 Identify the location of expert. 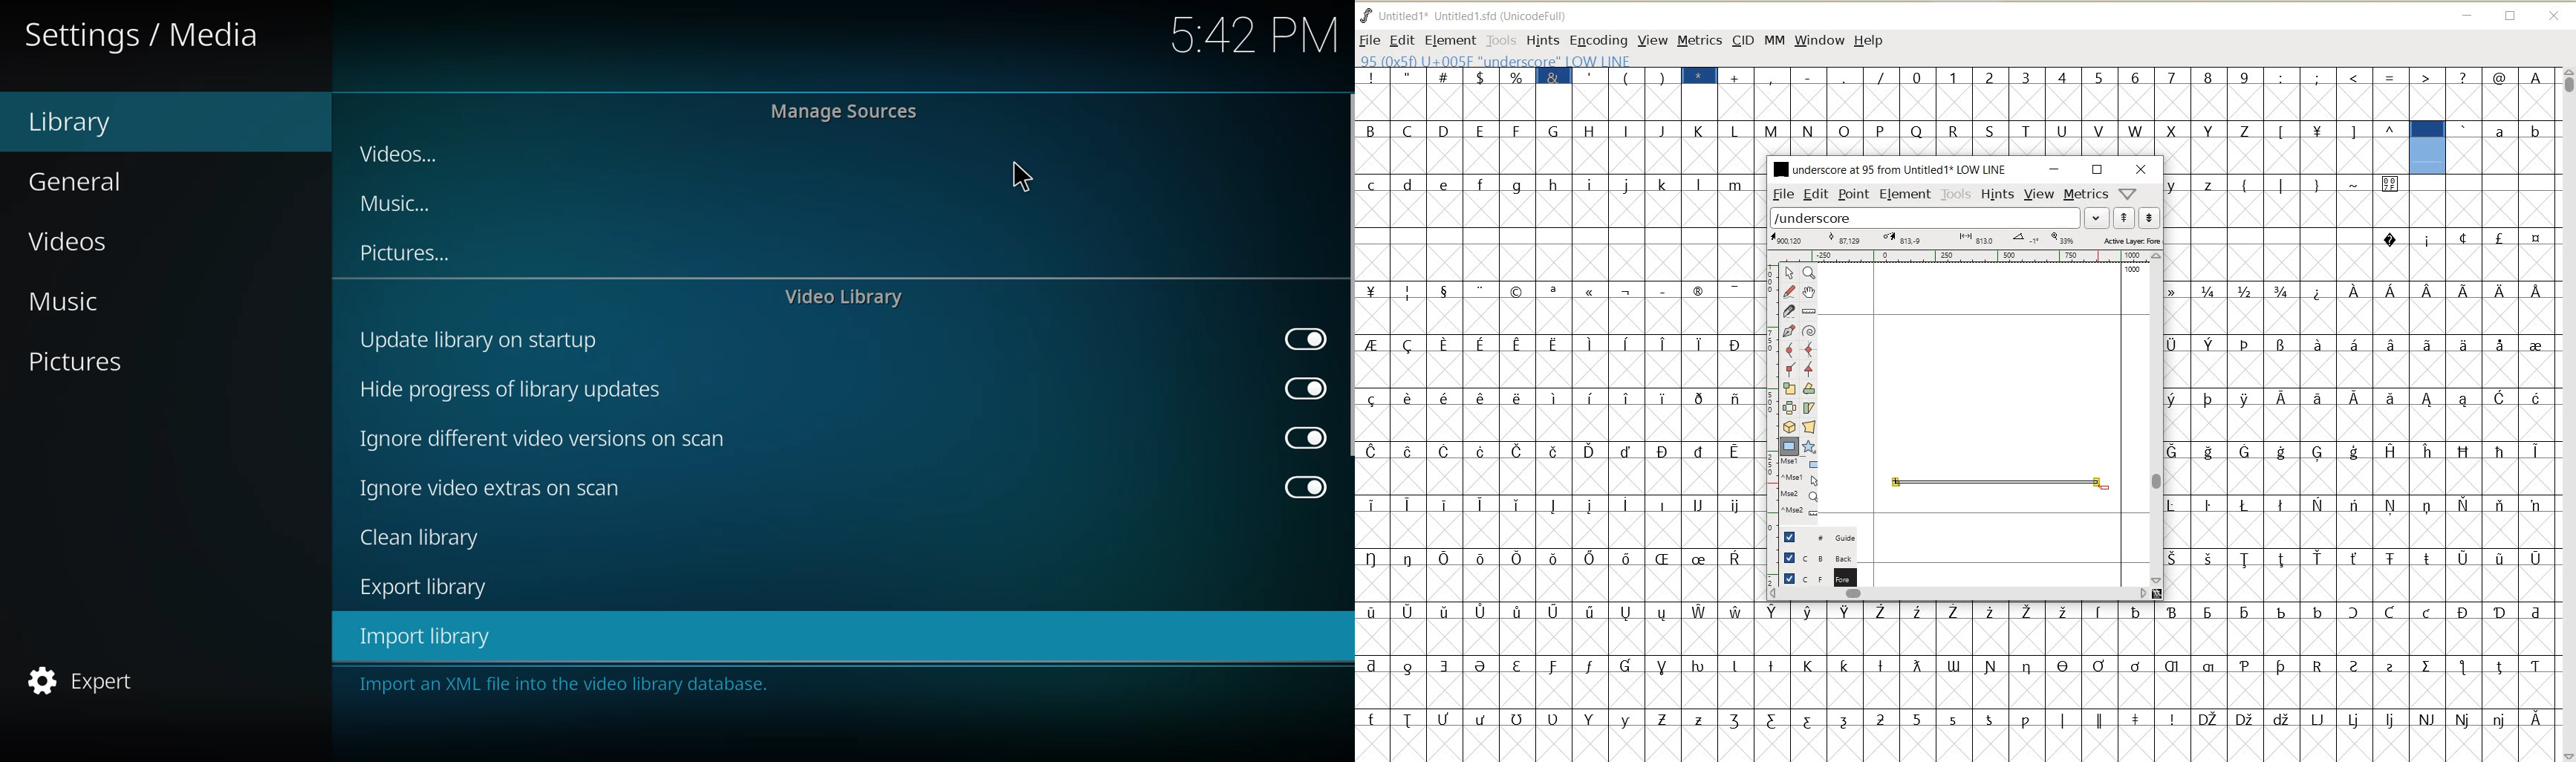
(85, 684).